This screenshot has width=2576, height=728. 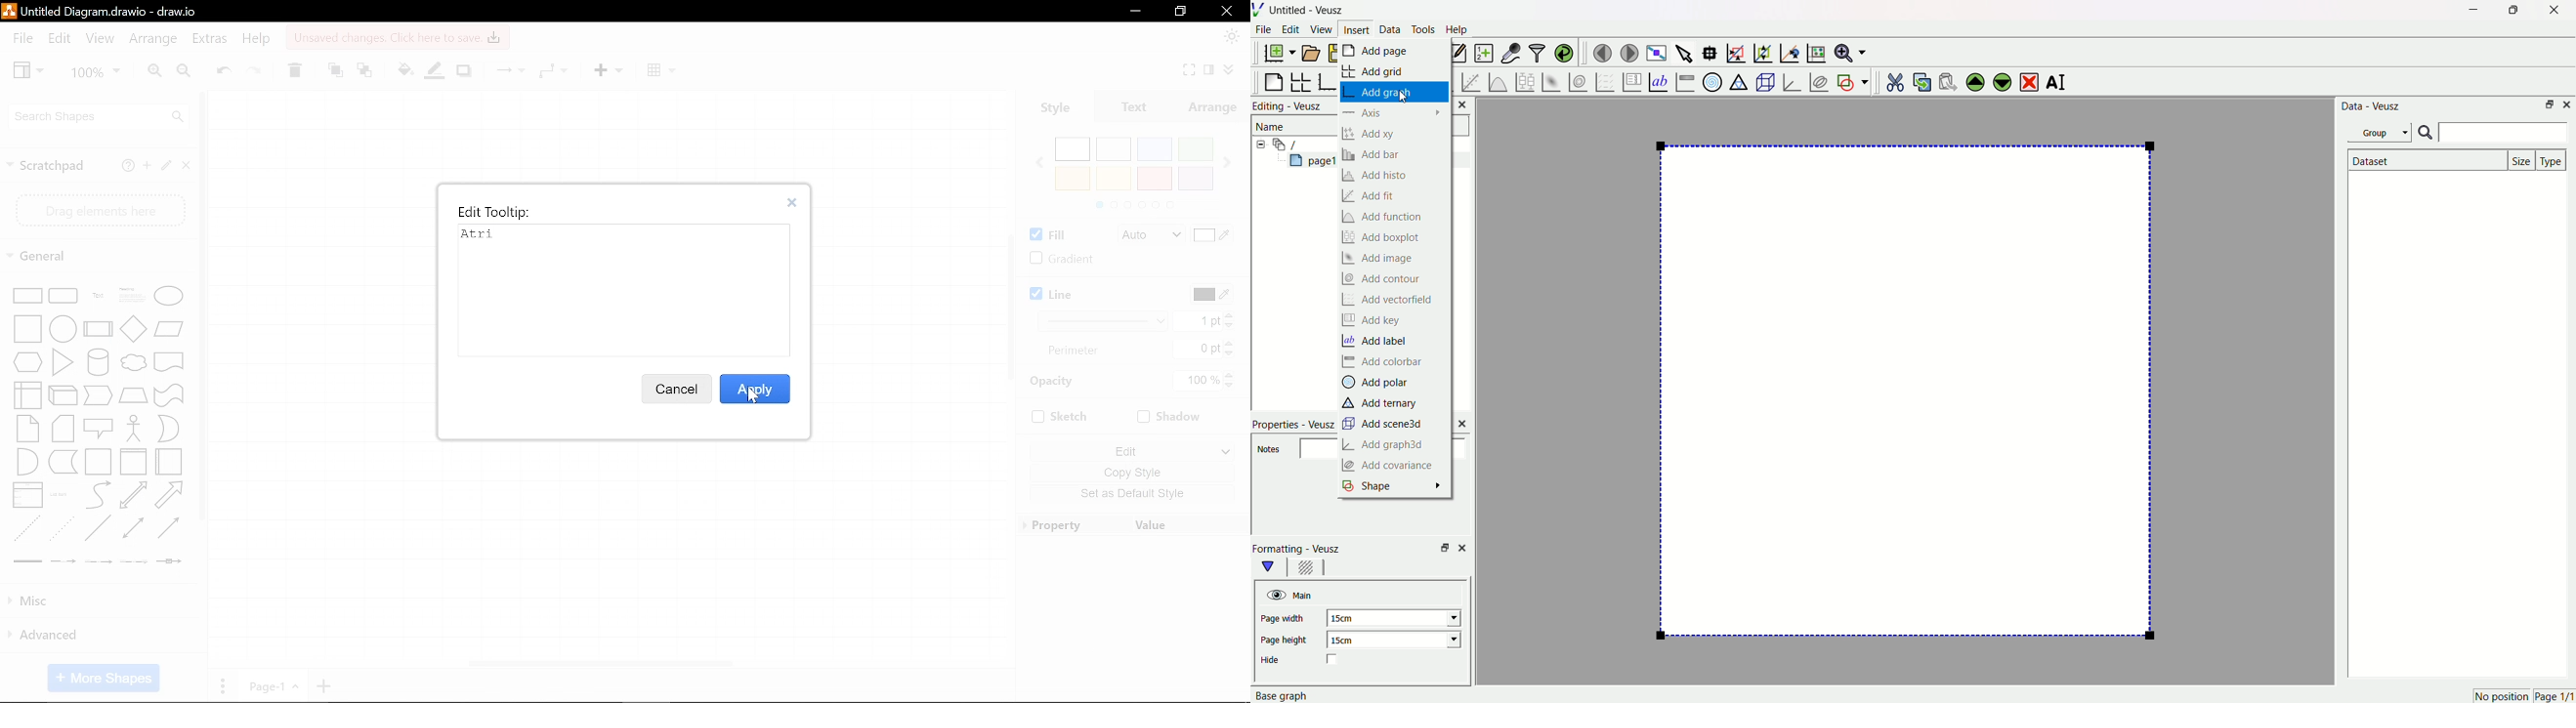 What do you see at coordinates (1384, 279) in the screenshot?
I see `Add contour` at bounding box center [1384, 279].